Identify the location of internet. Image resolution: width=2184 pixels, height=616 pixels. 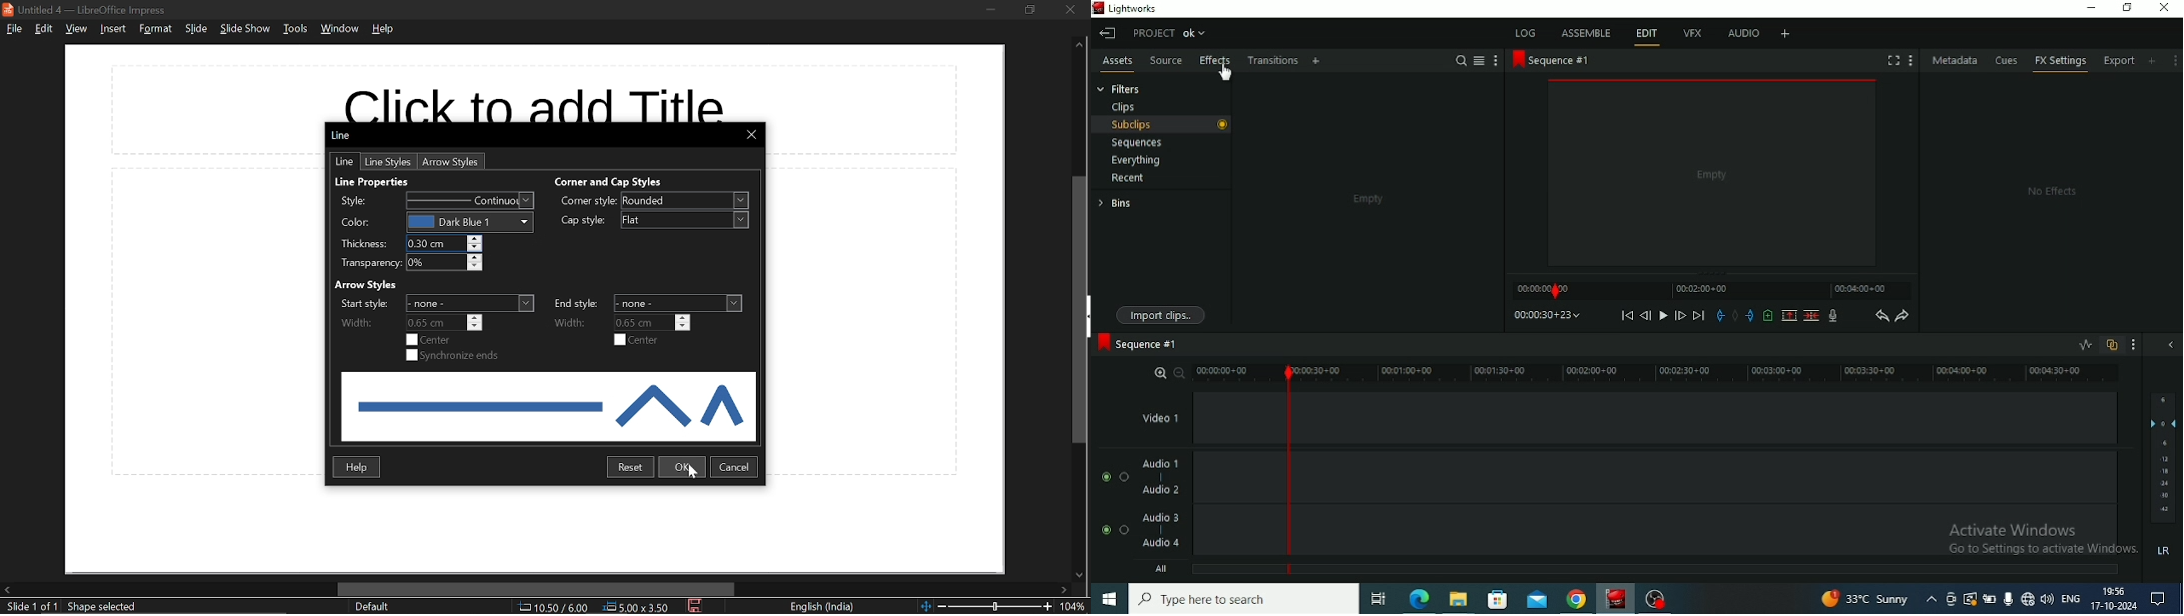
(2028, 598).